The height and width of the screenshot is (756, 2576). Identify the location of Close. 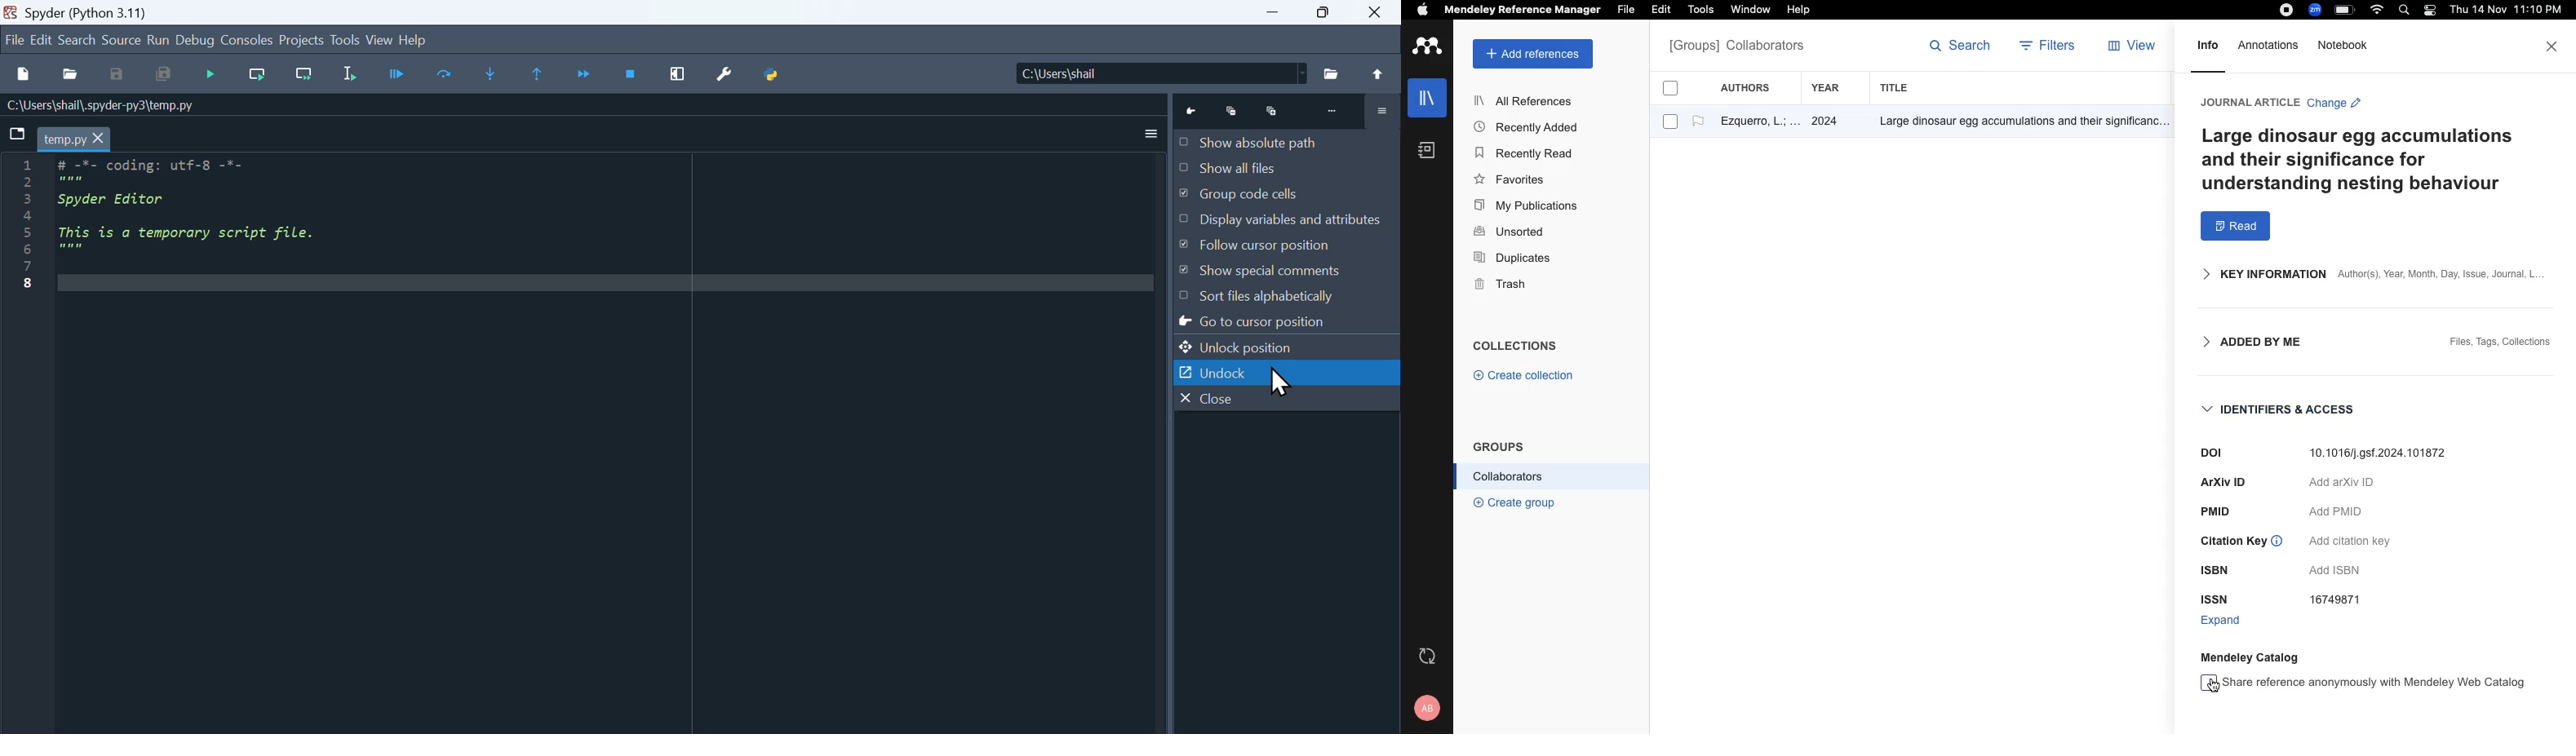
(1287, 398).